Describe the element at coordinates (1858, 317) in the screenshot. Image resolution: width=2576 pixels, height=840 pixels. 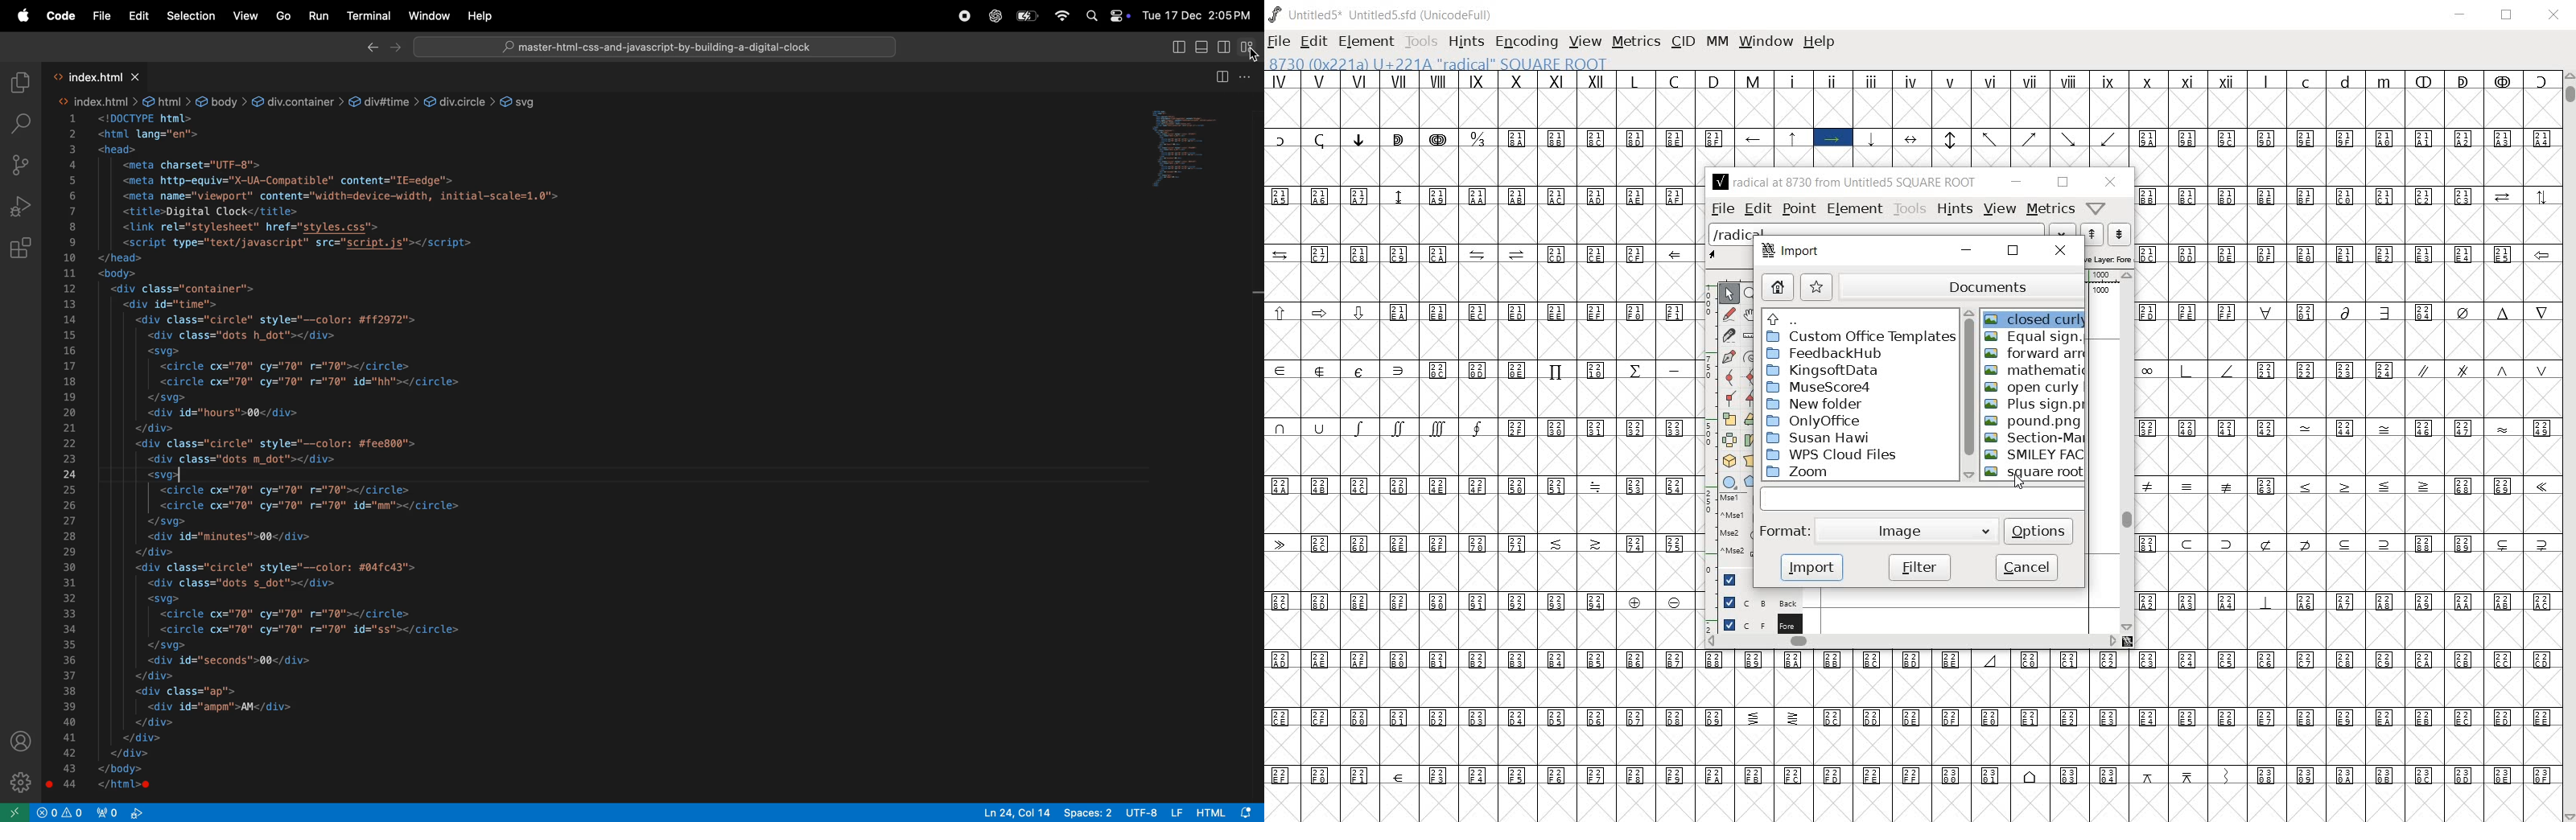
I see `up directories` at that location.